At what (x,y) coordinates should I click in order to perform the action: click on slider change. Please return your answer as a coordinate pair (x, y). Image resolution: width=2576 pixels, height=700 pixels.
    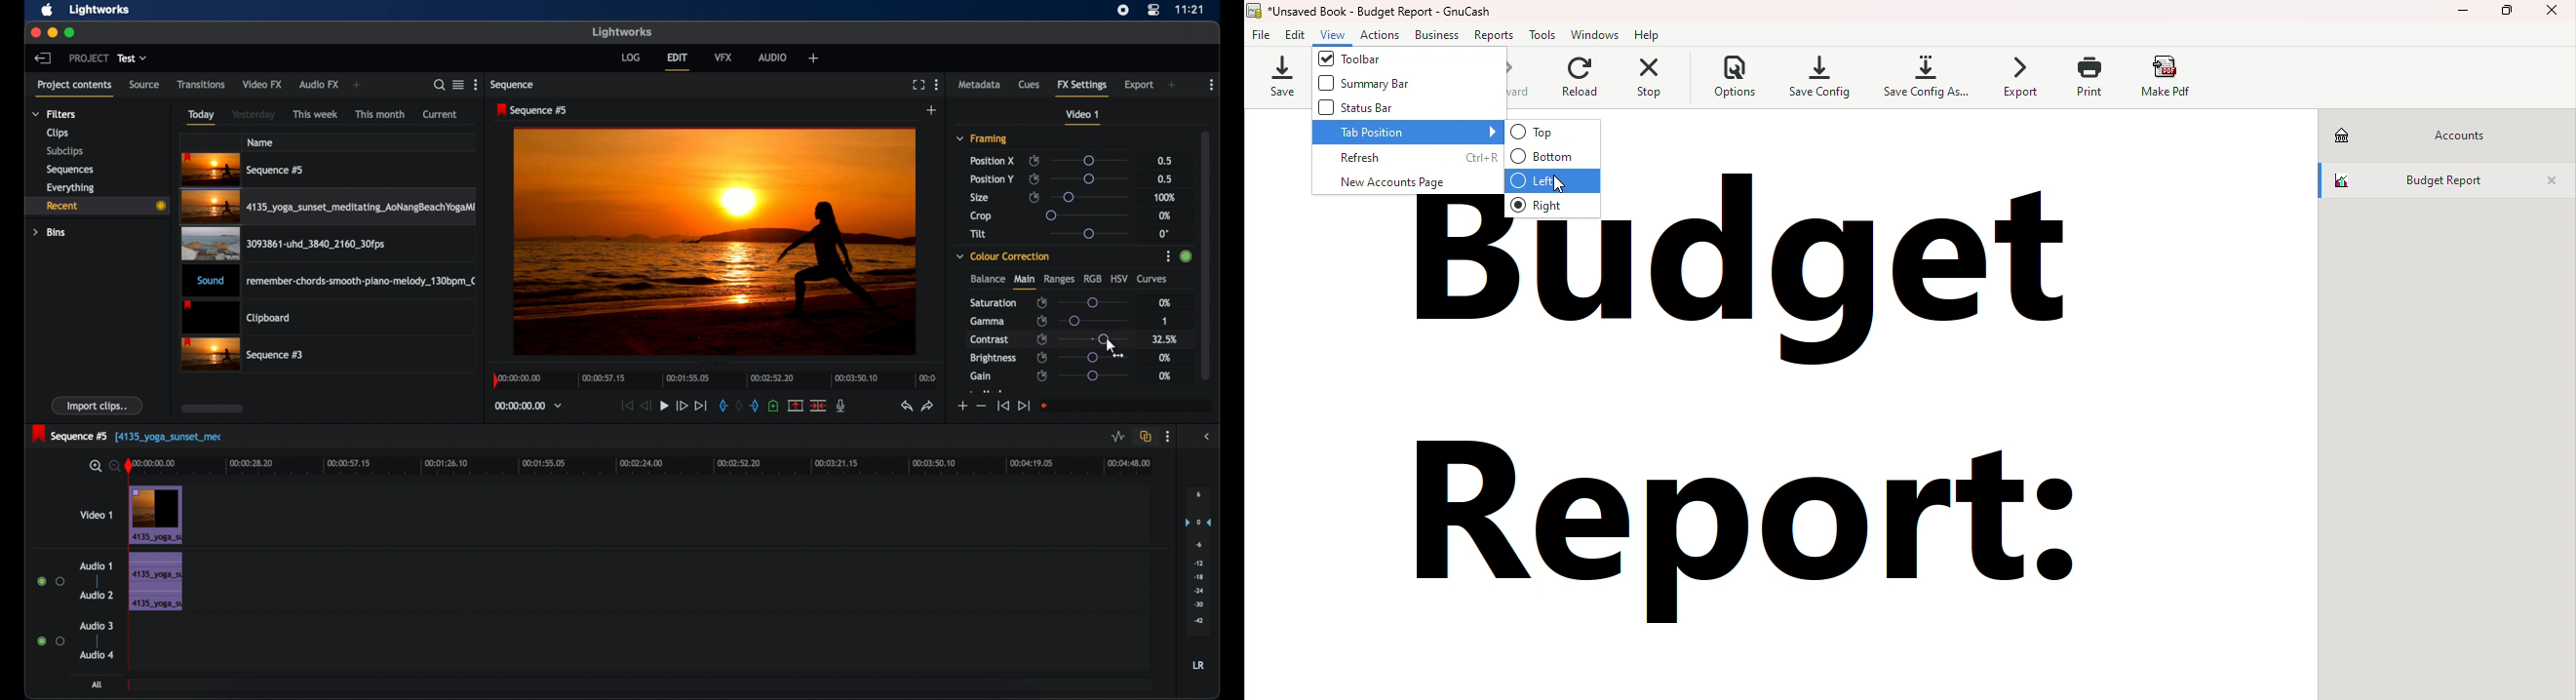
    Looking at the image, I should click on (1184, 260).